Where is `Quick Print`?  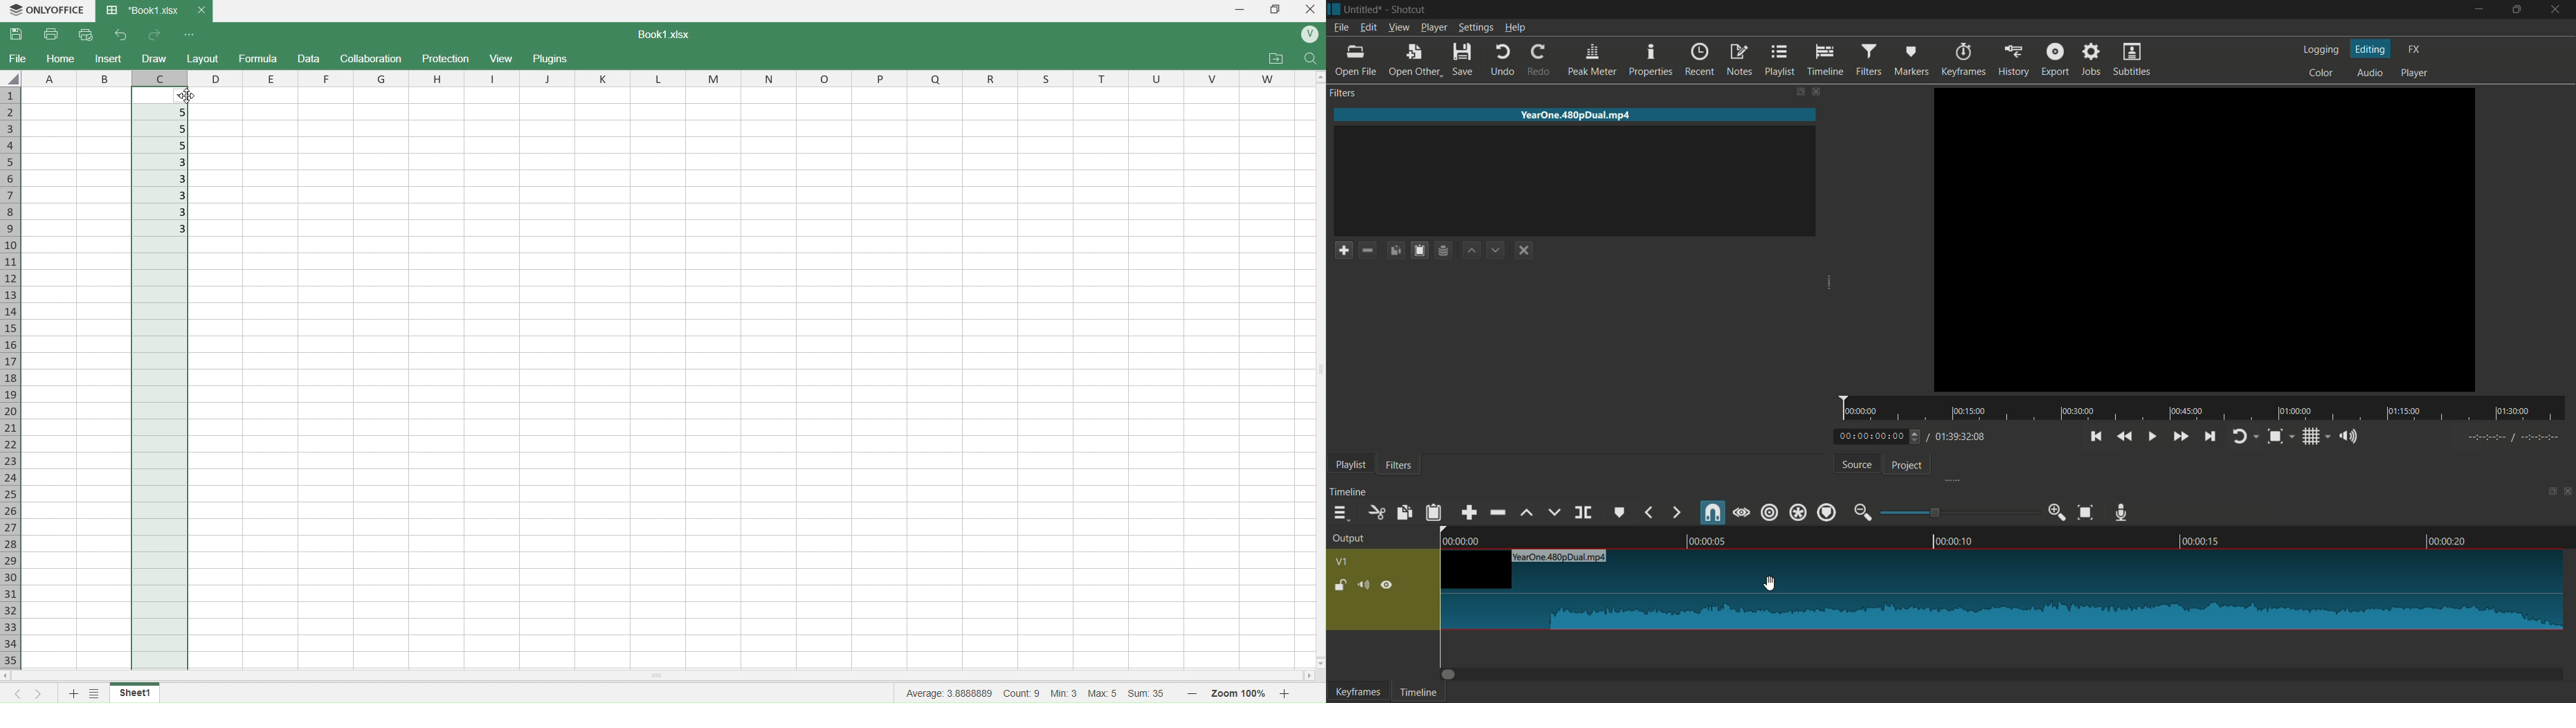 Quick Print is located at coordinates (86, 34).